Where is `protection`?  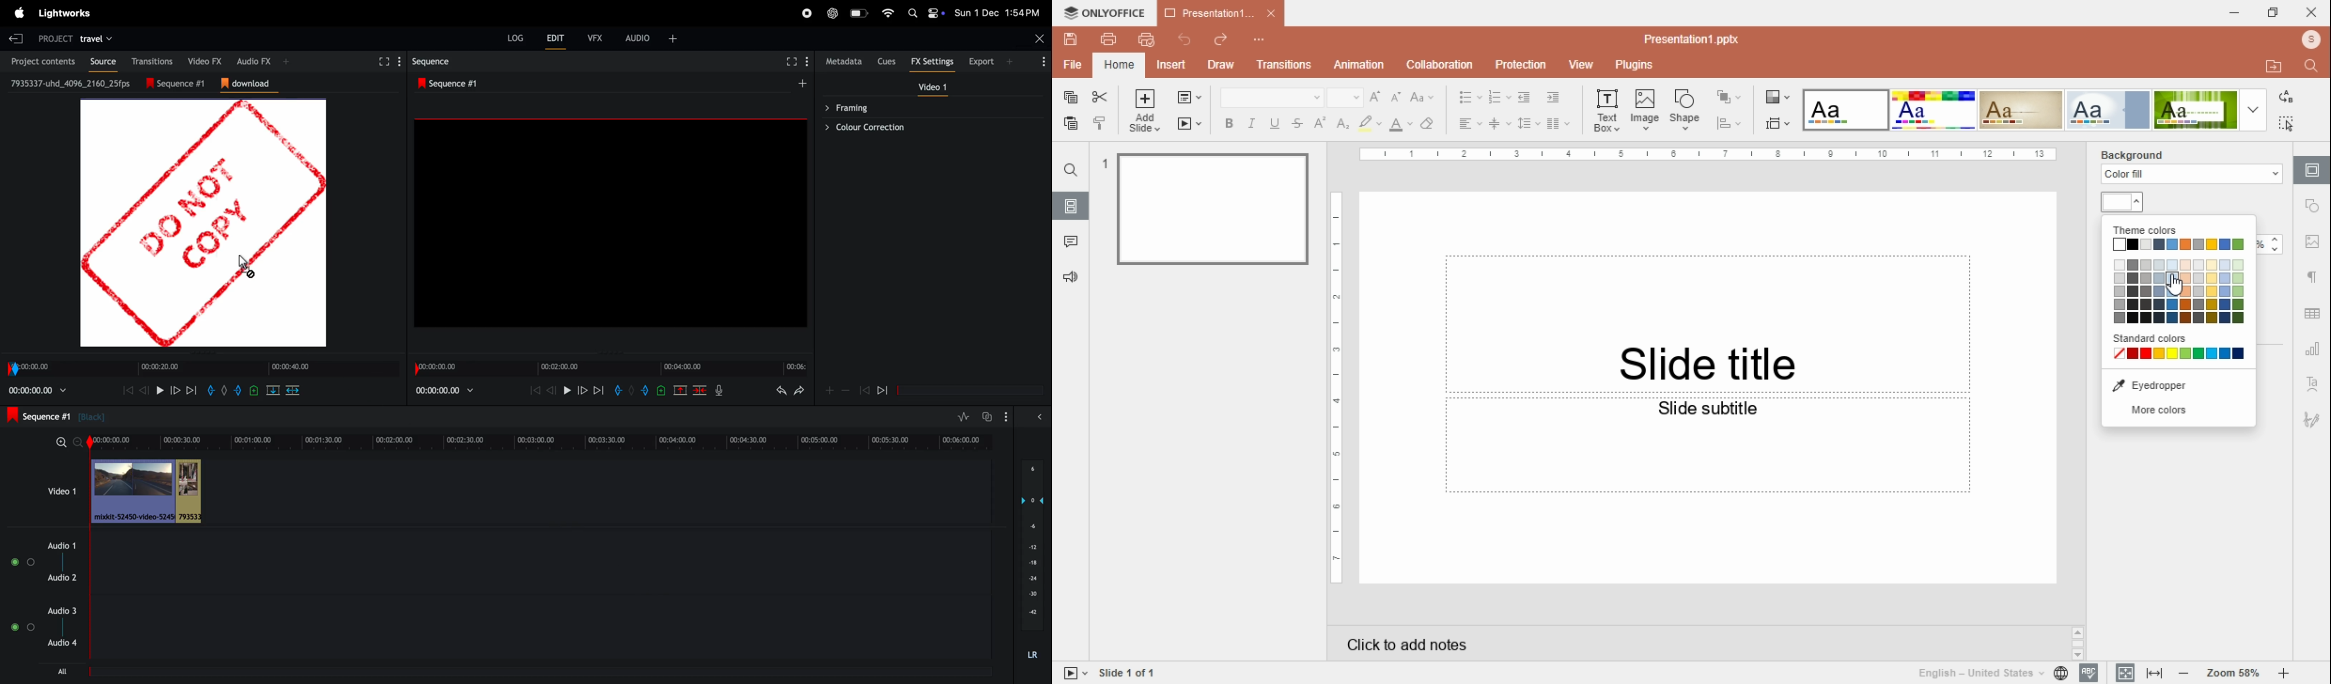 protection is located at coordinates (1519, 65).